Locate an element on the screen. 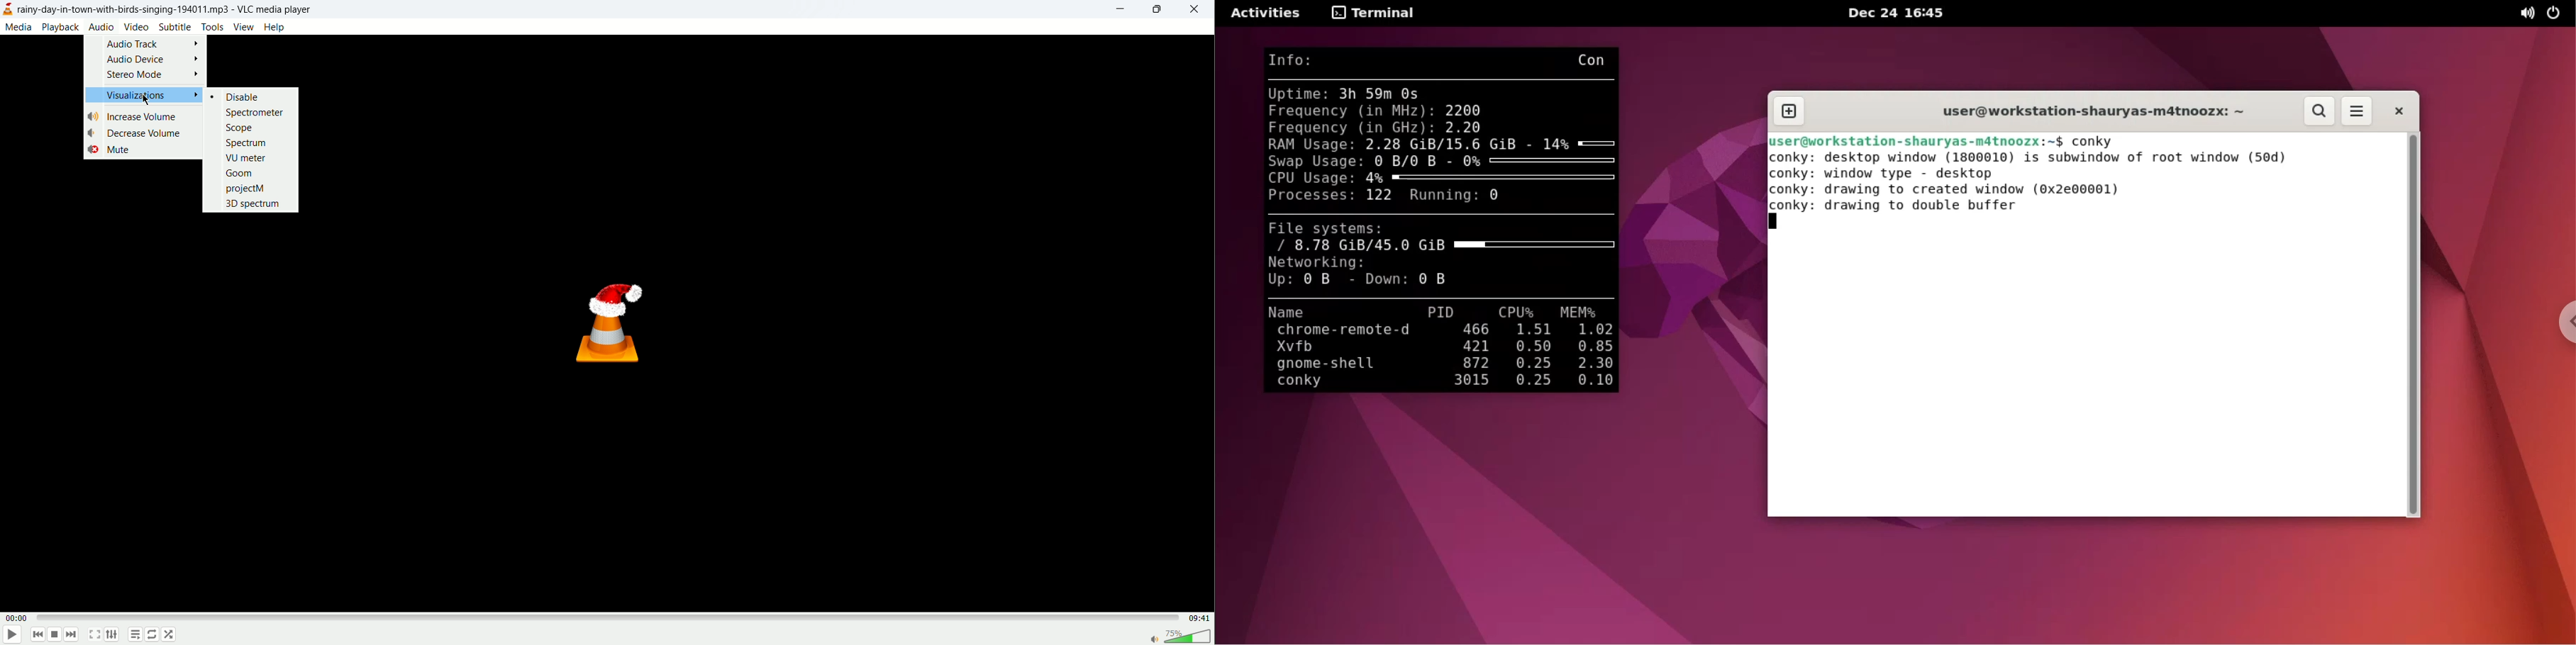  fullscreen is located at coordinates (96, 634).